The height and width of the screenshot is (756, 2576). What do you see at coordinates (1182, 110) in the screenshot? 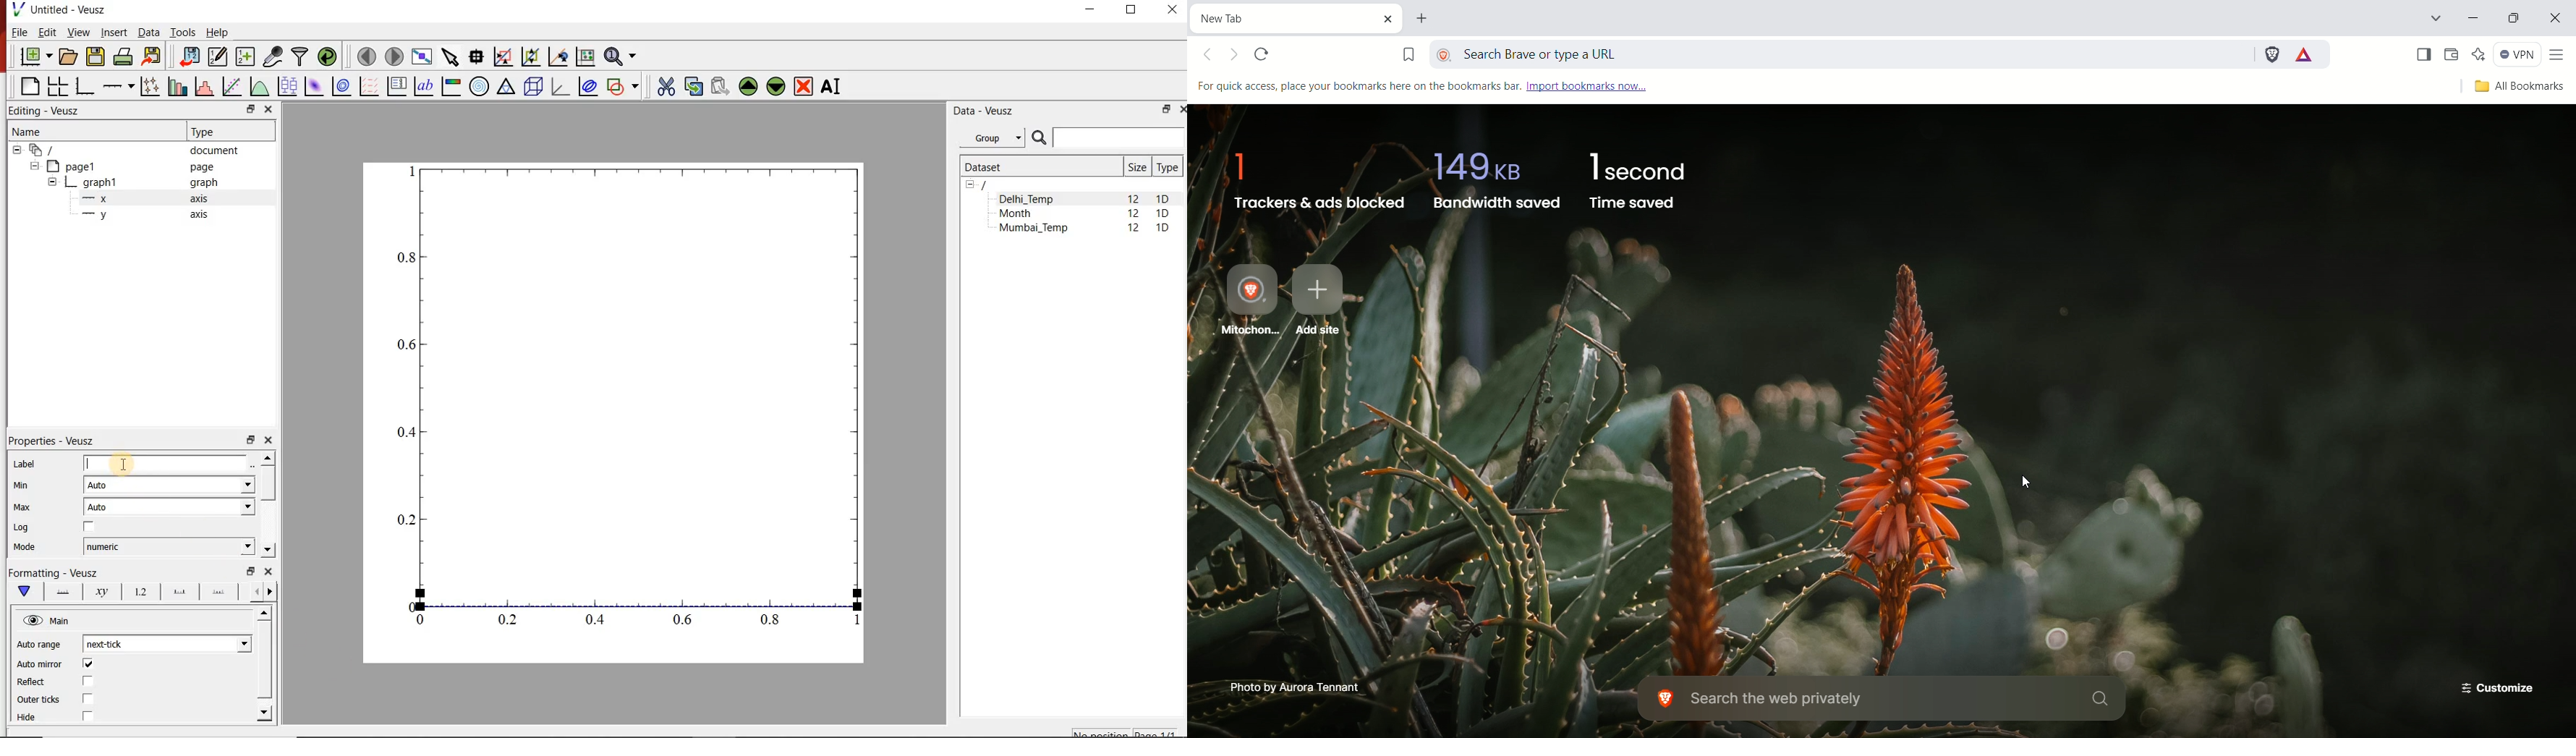
I see `CLOSE` at bounding box center [1182, 110].